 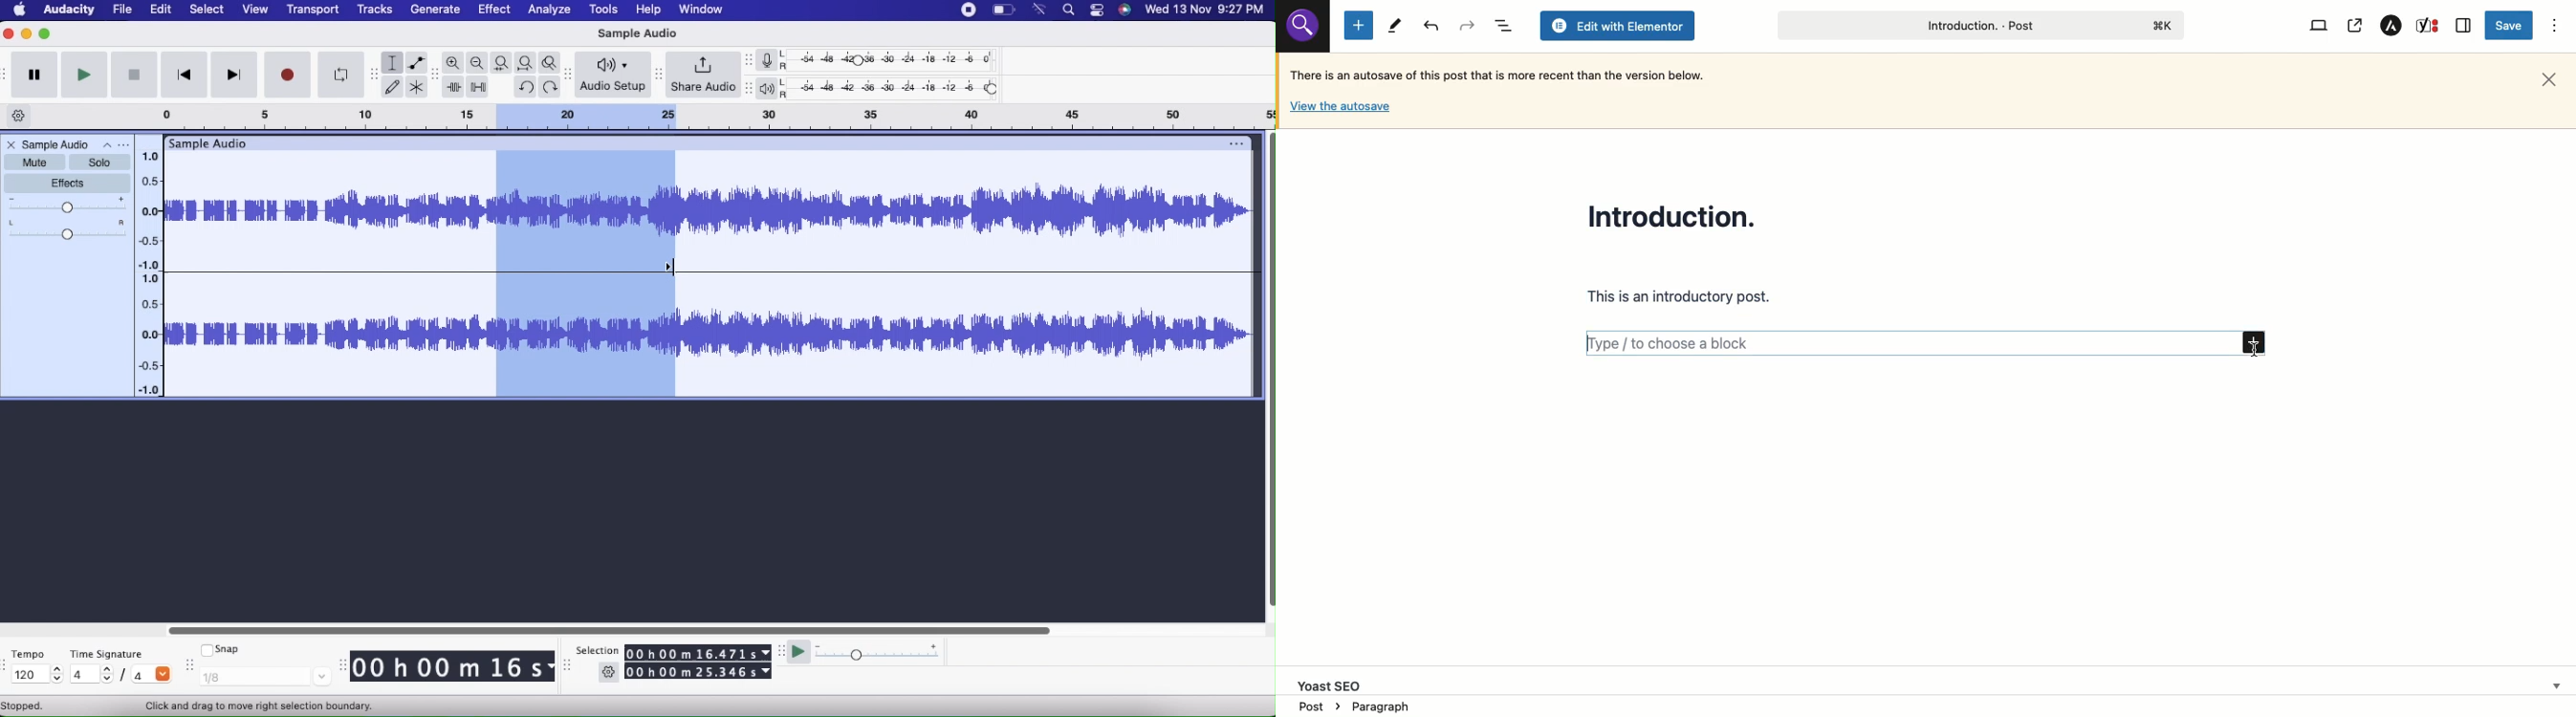 I want to click on Skip to start, so click(x=183, y=76).